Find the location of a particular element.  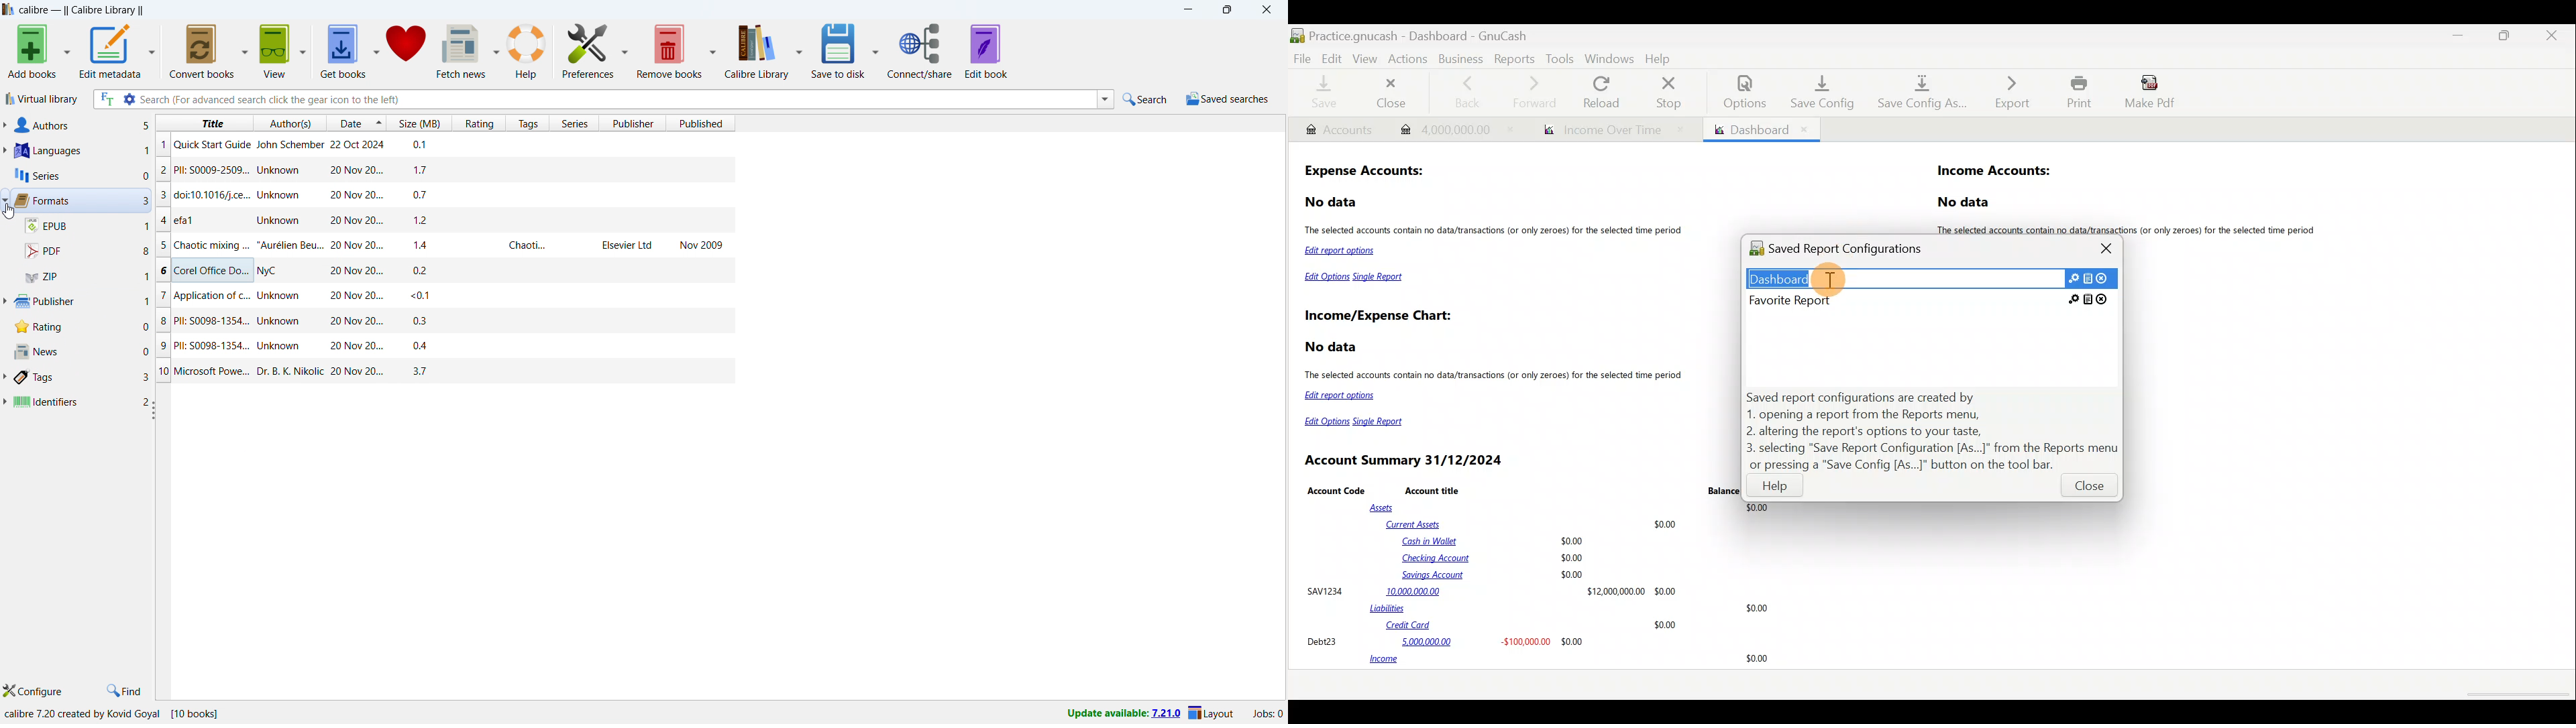

sort by rating is located at coordinates (478, 123).